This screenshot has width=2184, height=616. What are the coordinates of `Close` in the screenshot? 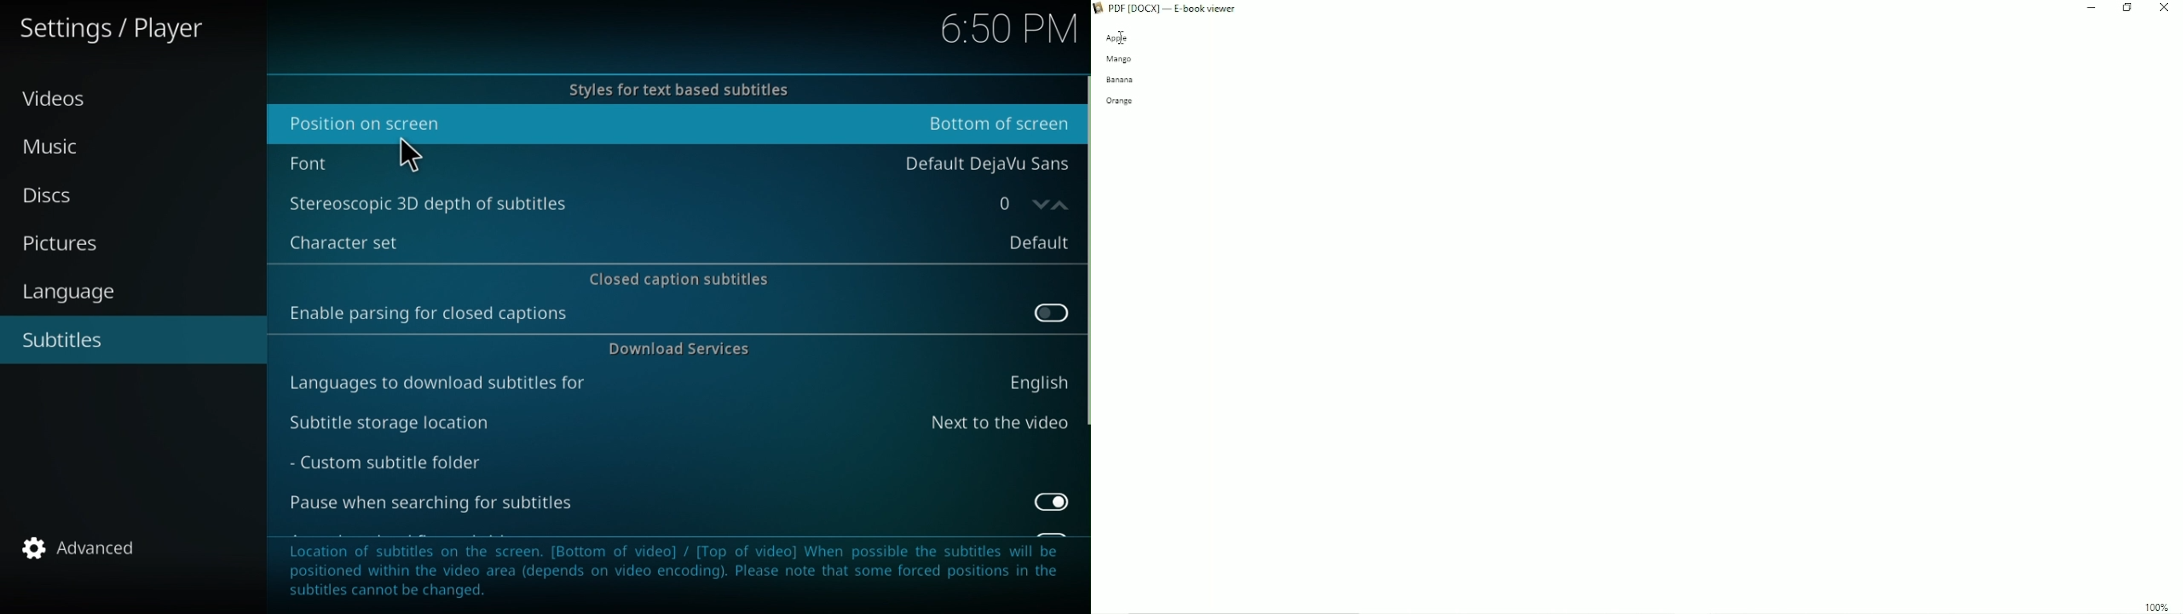 It's located at (2165, 9).